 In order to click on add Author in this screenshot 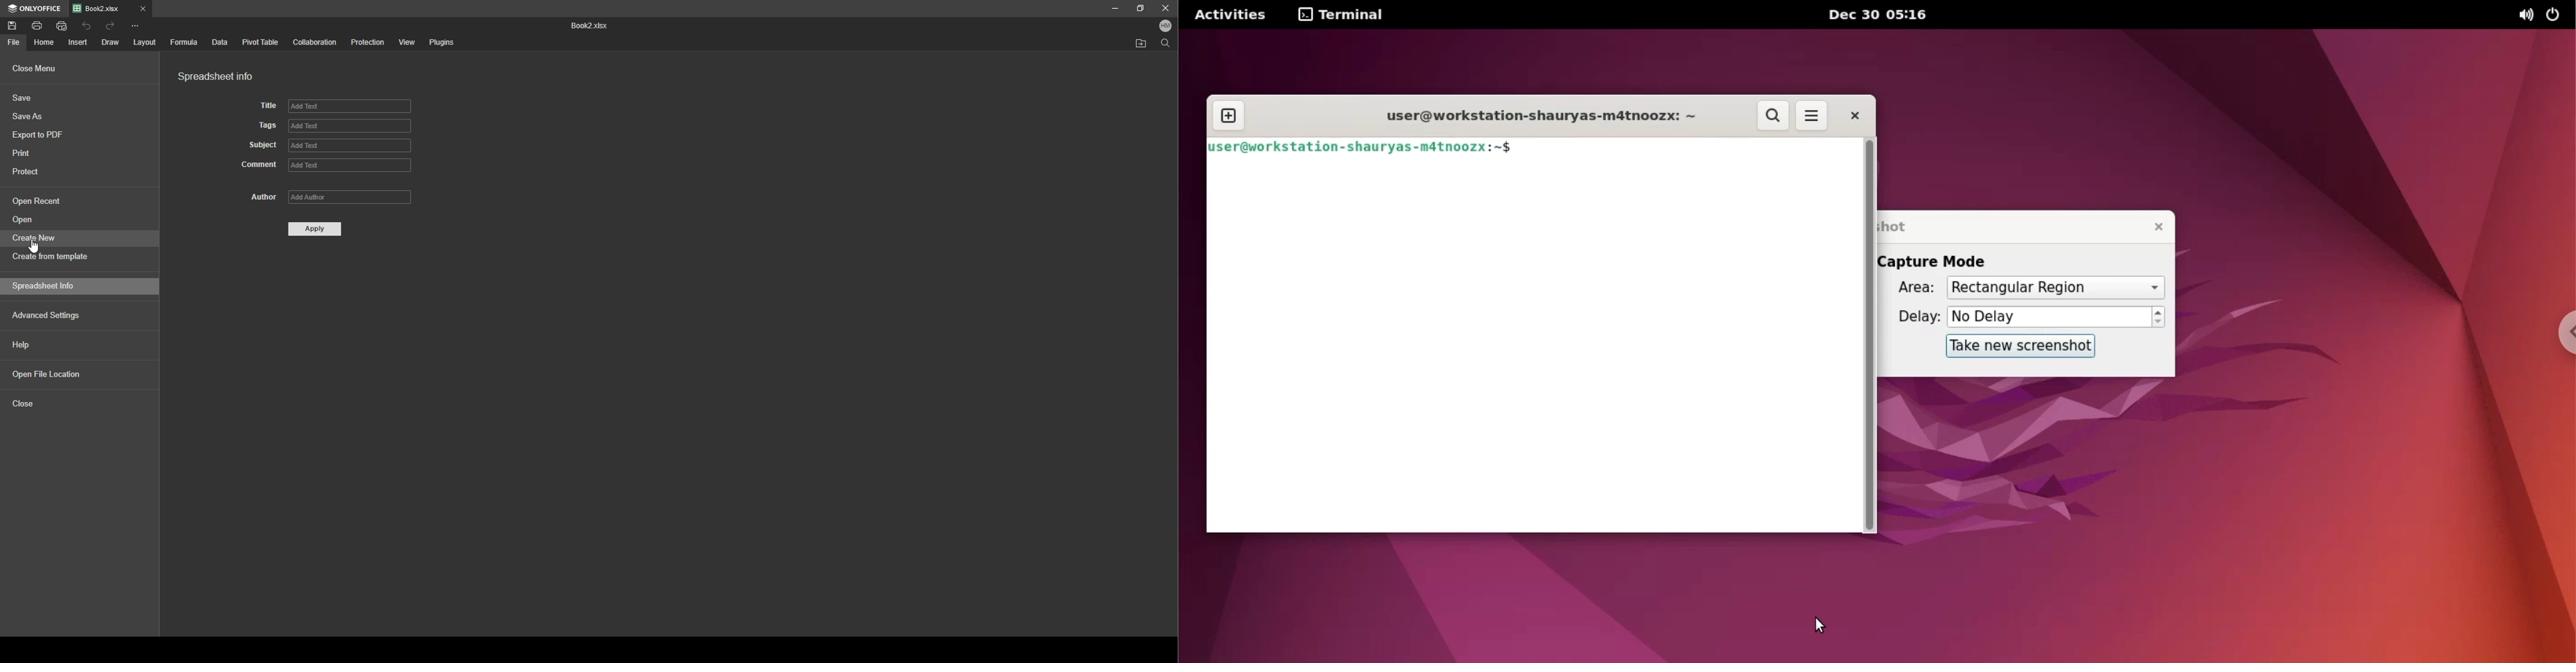, I will do `click(355, 197)`.